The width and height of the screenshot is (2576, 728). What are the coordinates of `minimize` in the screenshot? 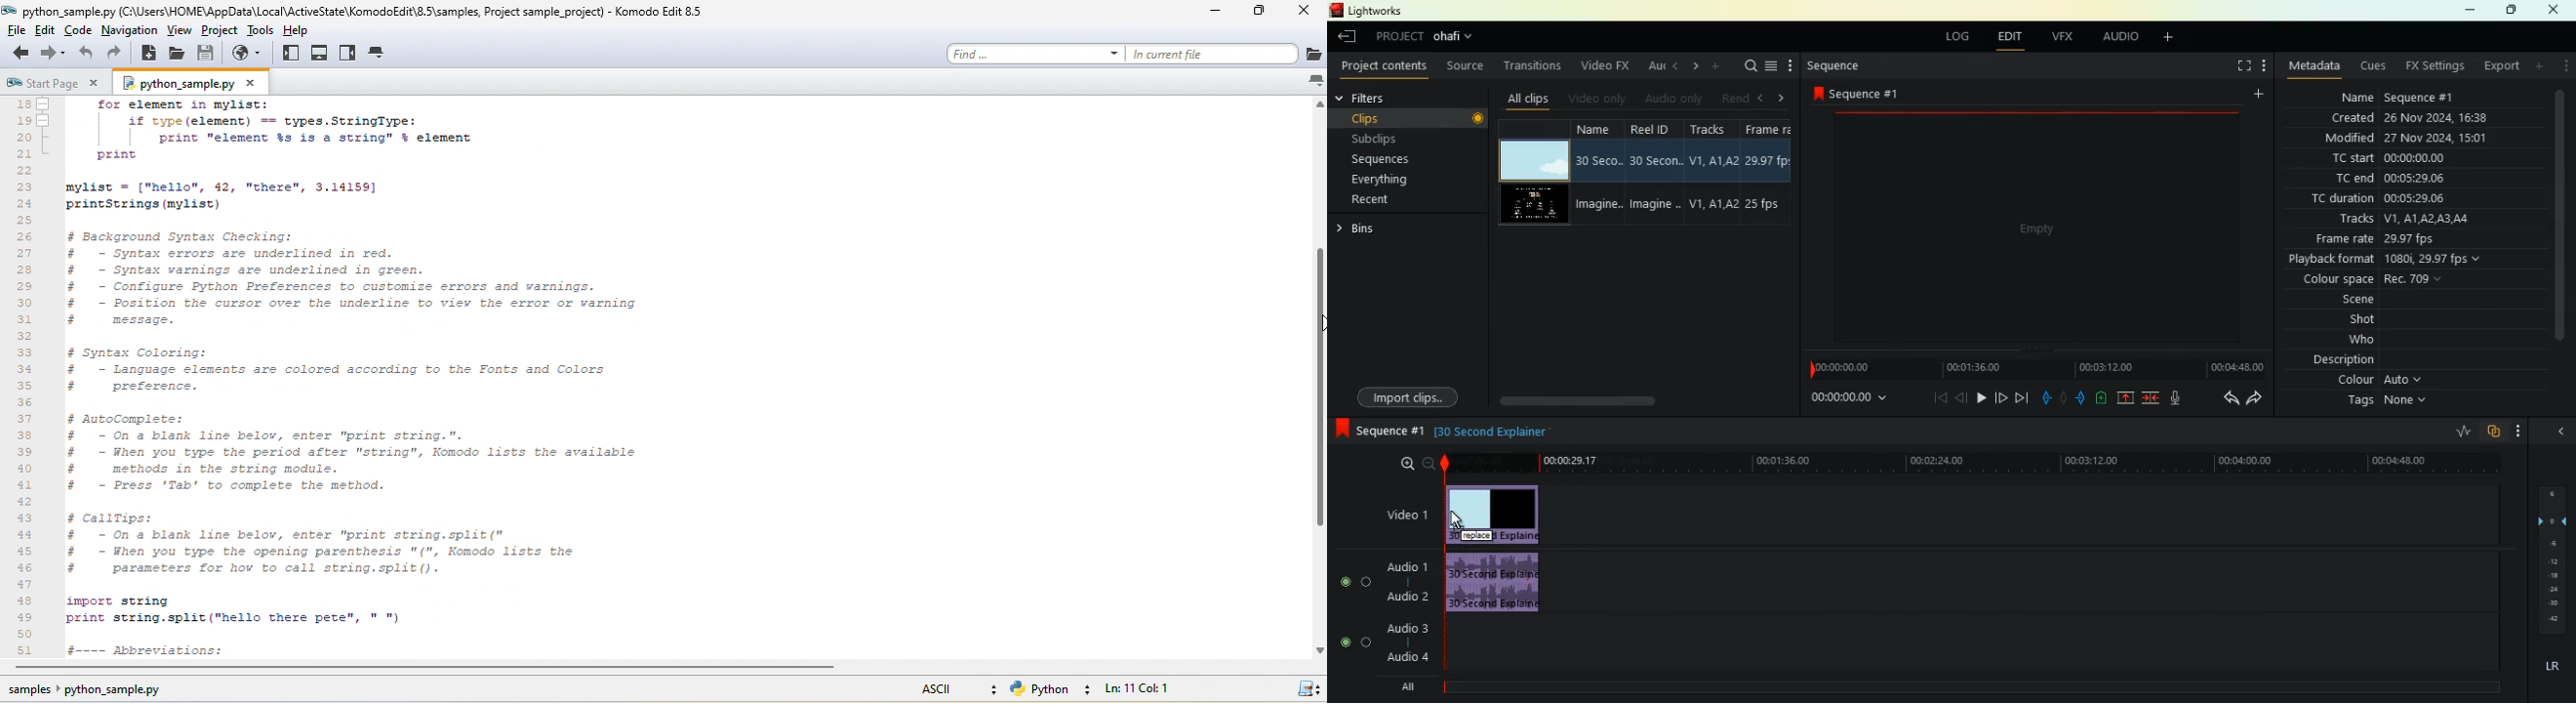 It's located at (2468, 11).